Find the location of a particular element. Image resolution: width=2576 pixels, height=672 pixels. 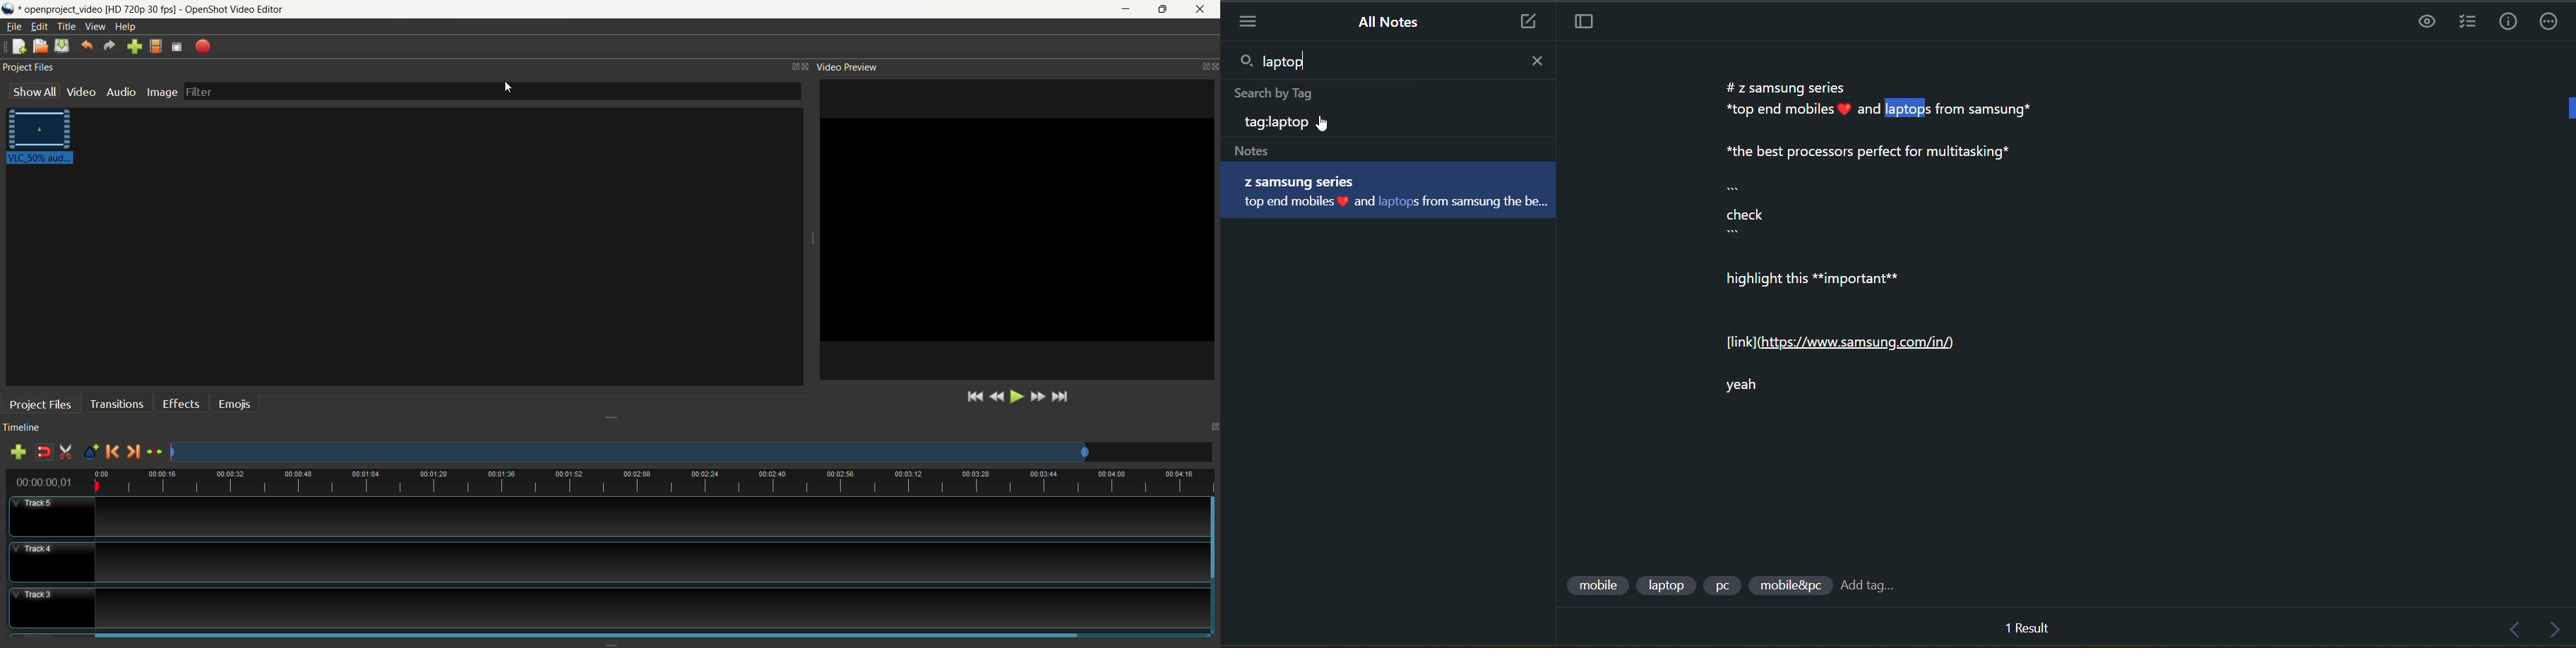

audio is located at coordinates (121, 91).